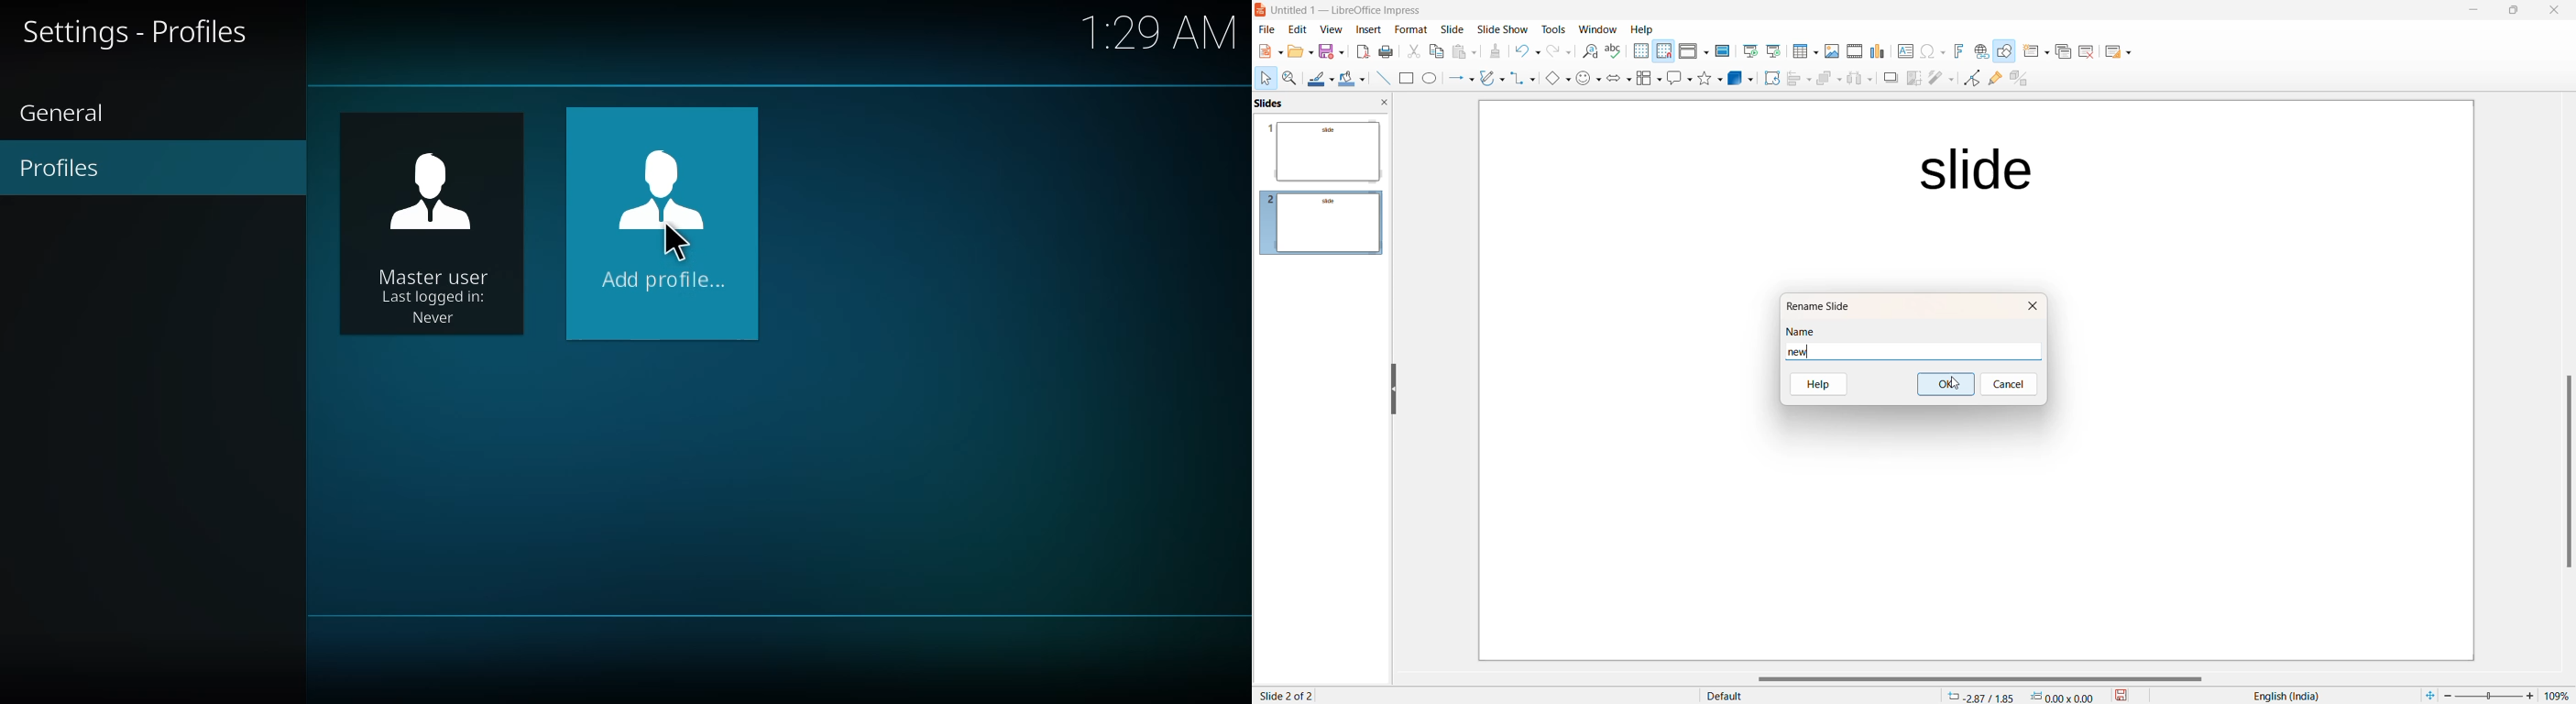  I want to click on profiles, so click(142, 33).